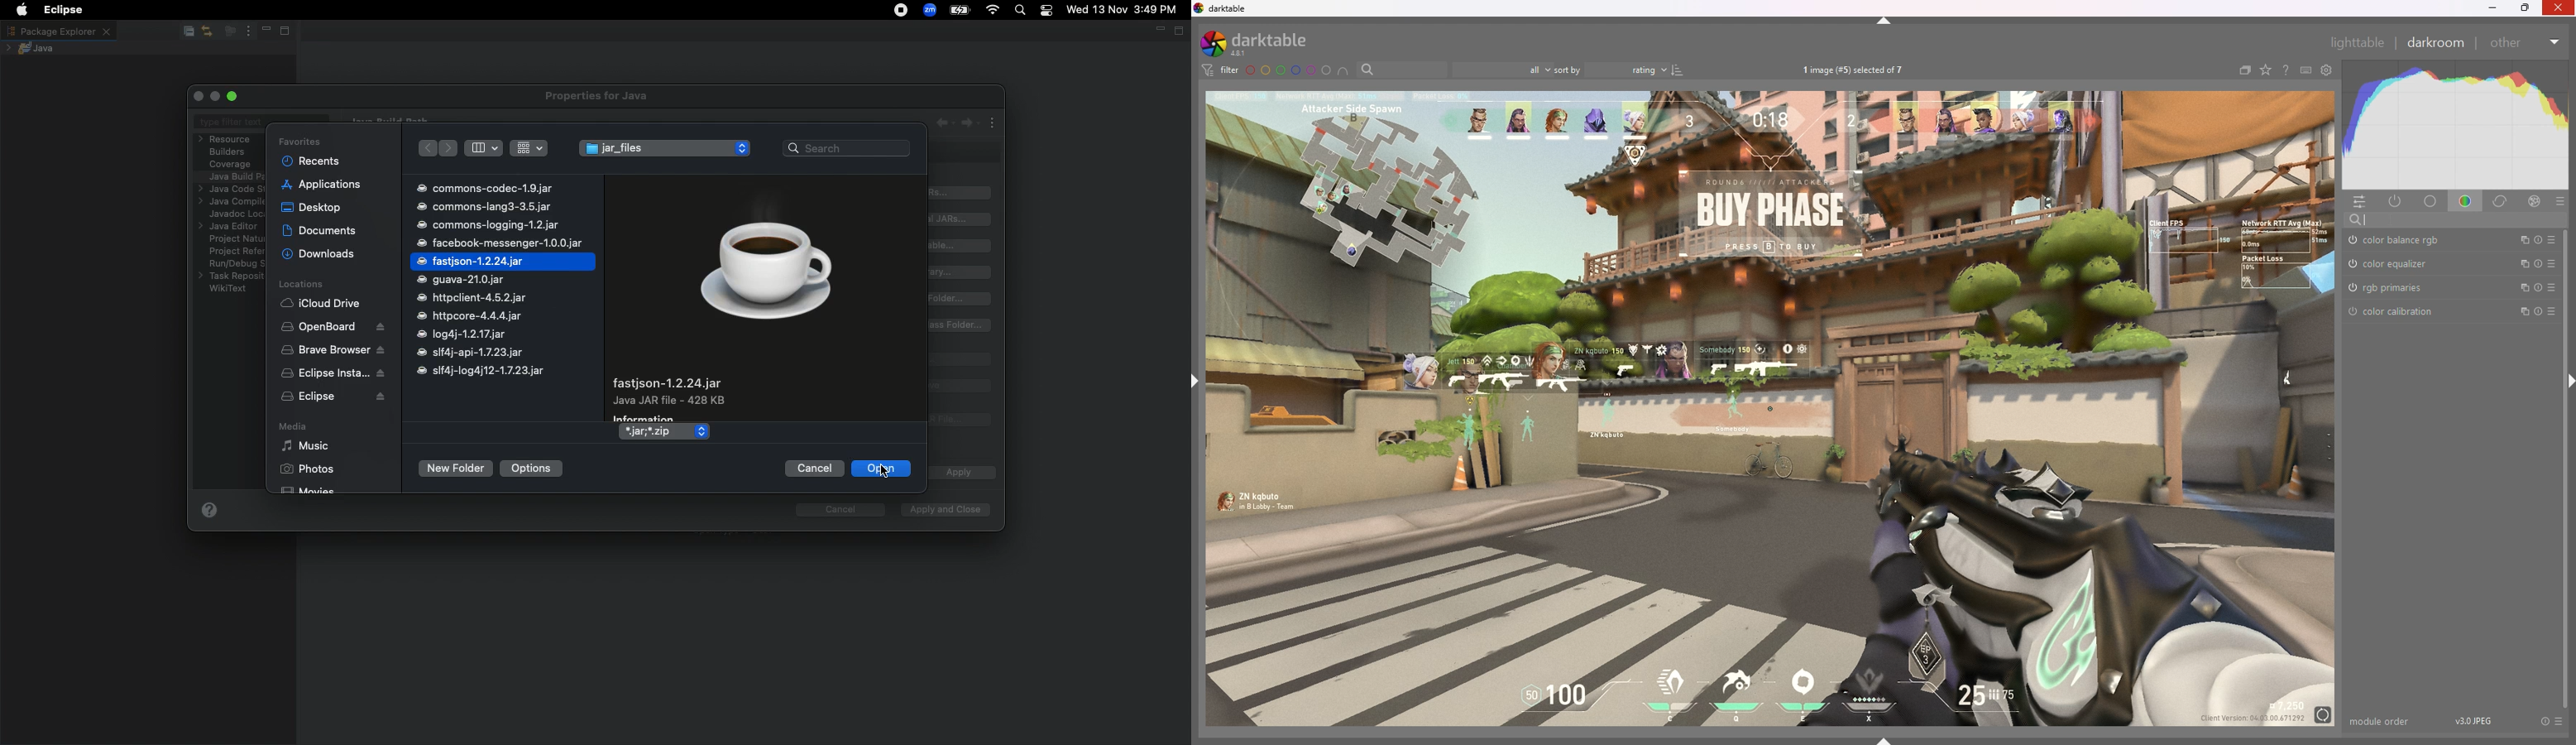 This screenshot has width=2576, height=756. What do you see at coordinates (1885, 21) in the screenshot?
I see `hide` at bounding box center [1885, 21].